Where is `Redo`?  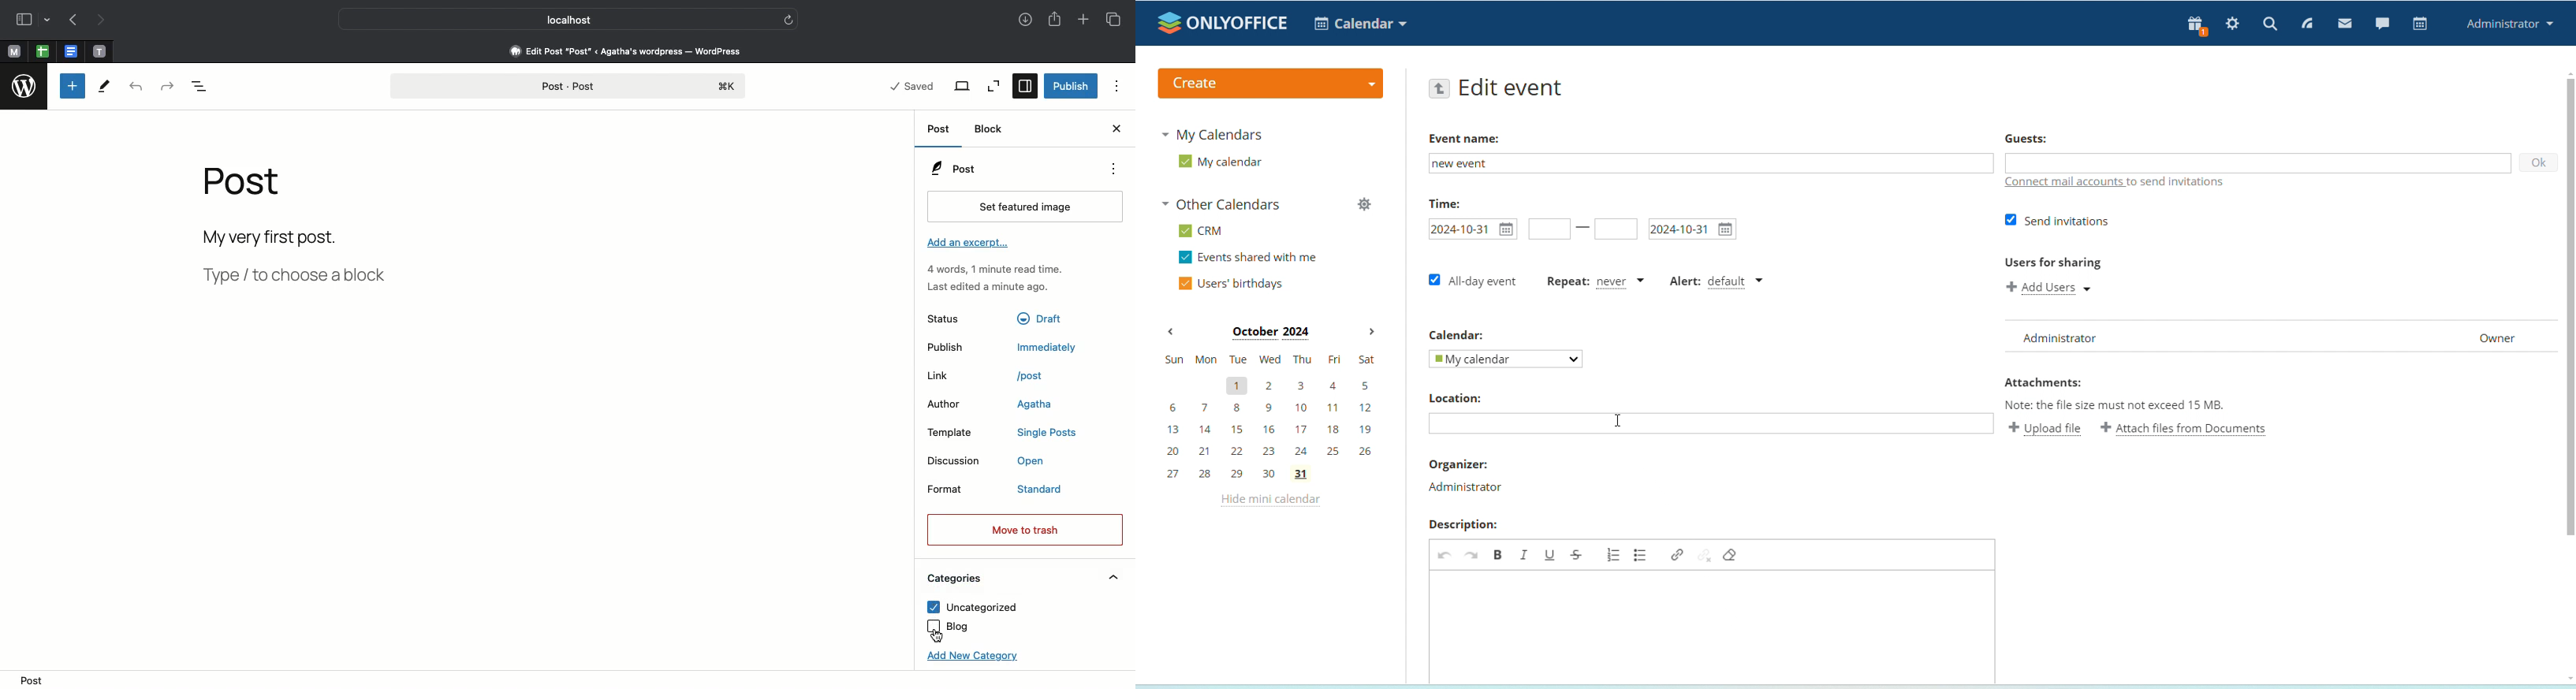
Redo is located at coordinates (168, 87).